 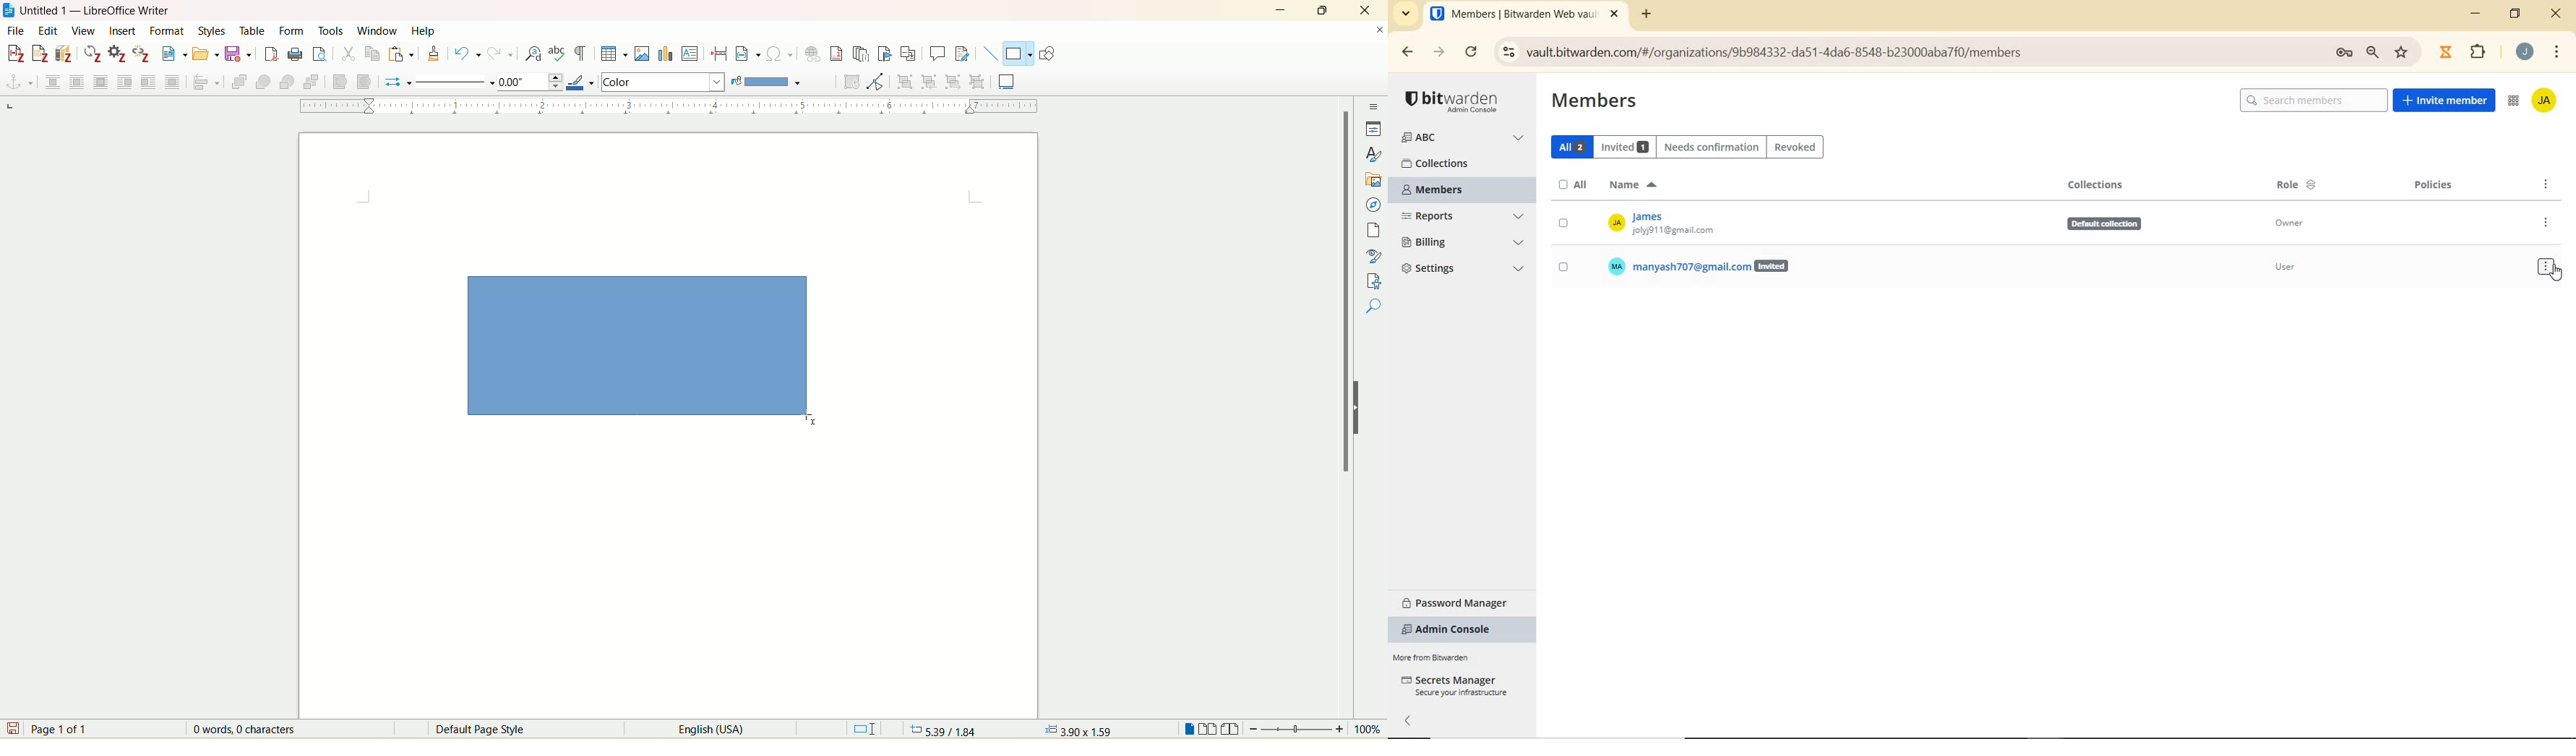 What do you see at coordinates (116, 54) in the screenshot?
I see `document preferences` at bounding box center [116, 54].